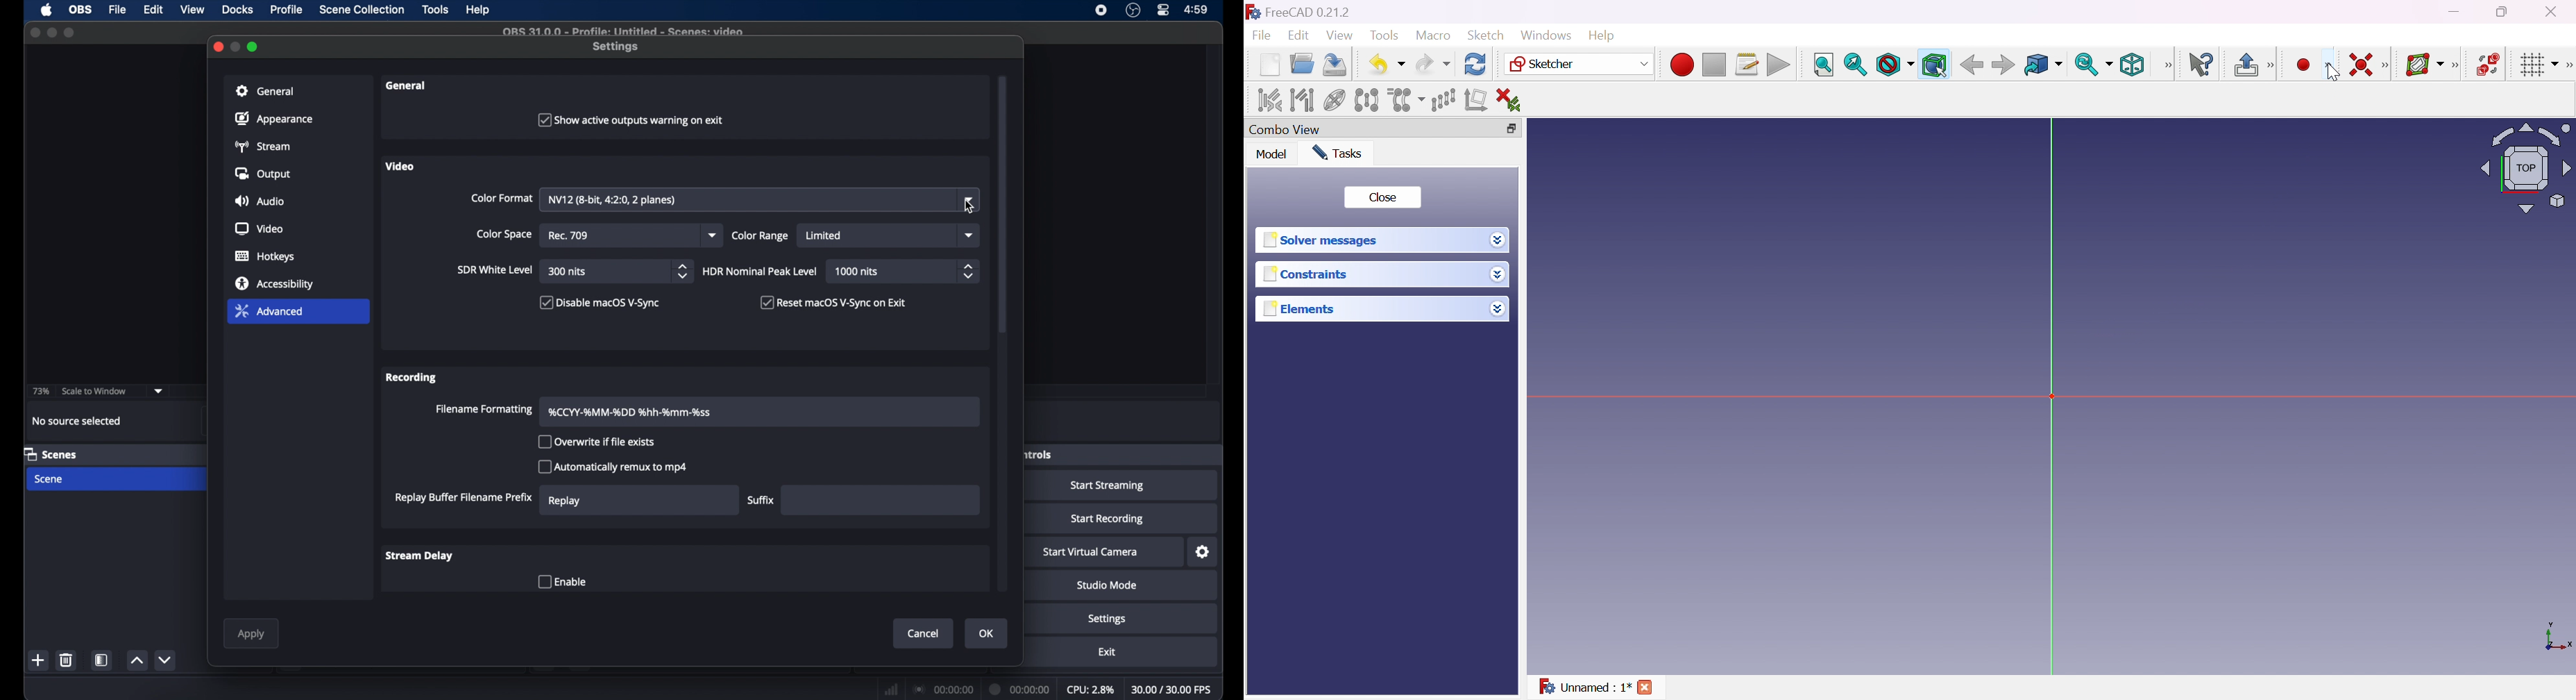 The width and height of the screenshot is (2576, 700). Describe the element at coordinates (275, 283) in the screenshot. I see `accessibility` at that location.